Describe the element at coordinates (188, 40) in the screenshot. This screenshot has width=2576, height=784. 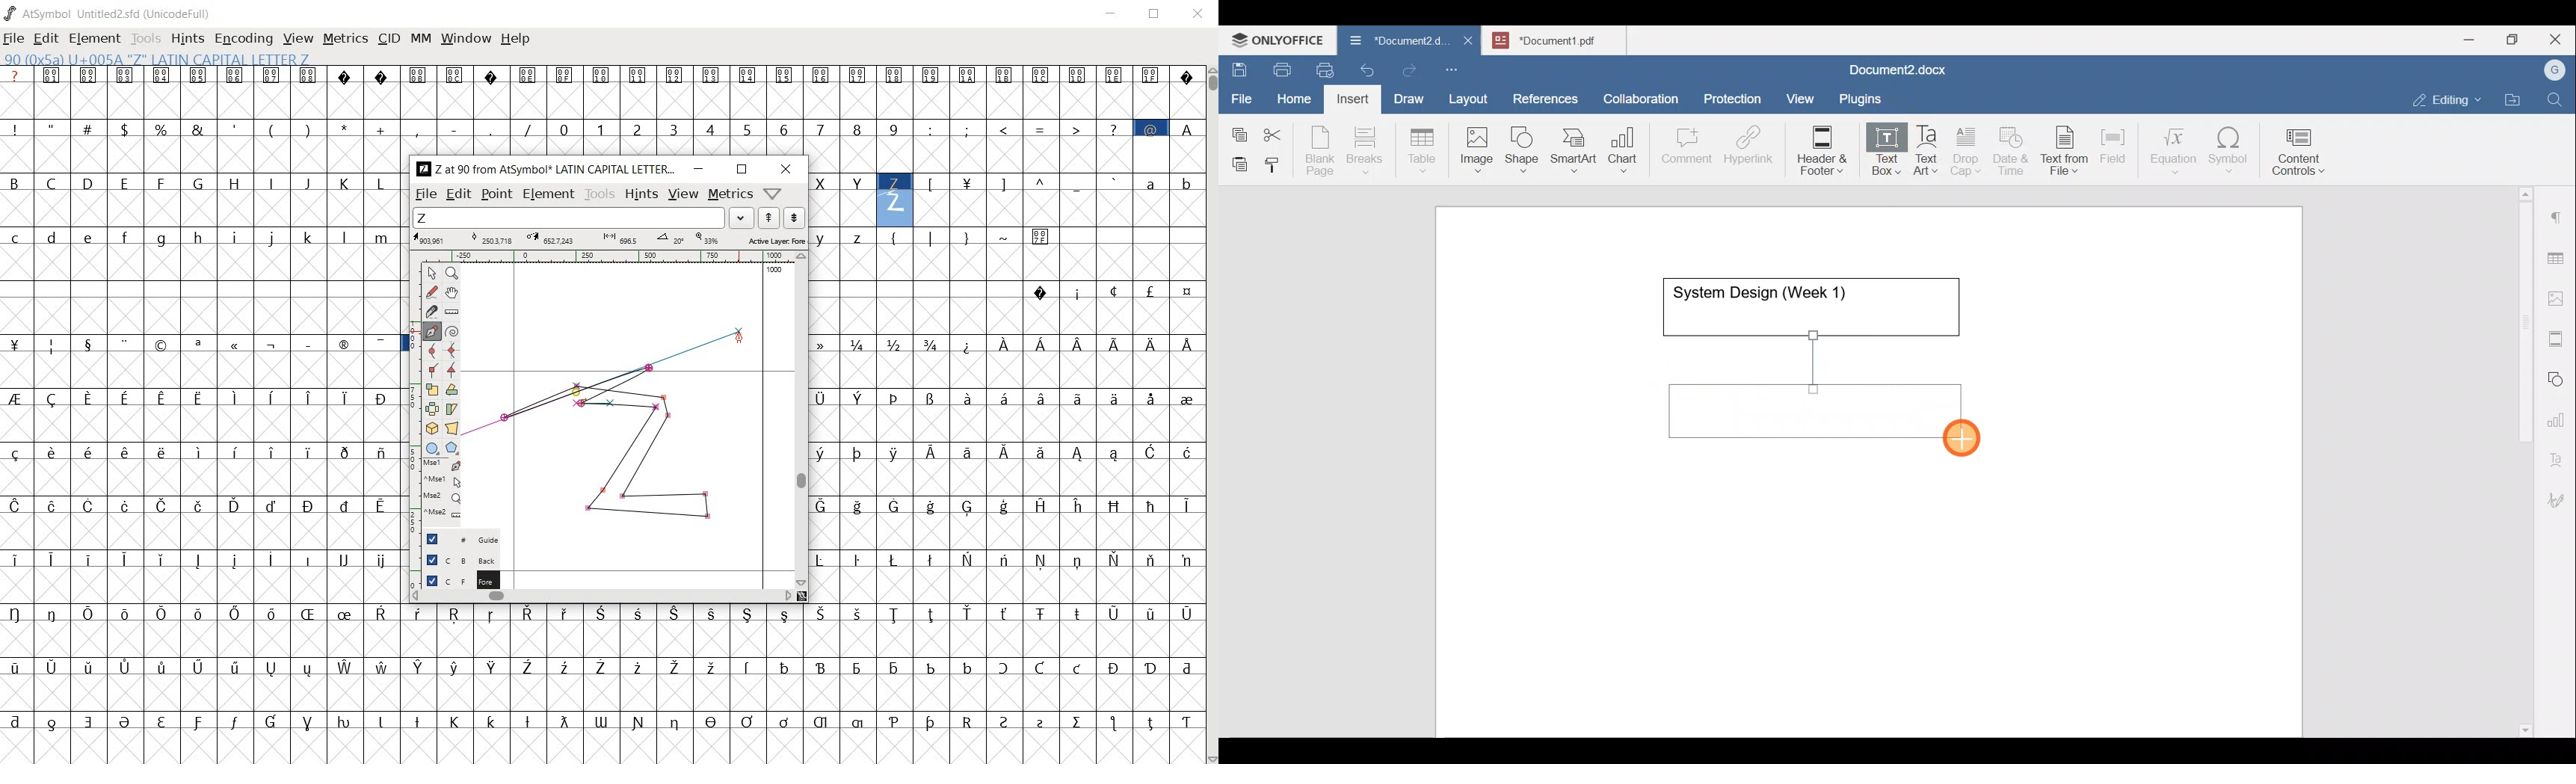
I see `hints` at that location.